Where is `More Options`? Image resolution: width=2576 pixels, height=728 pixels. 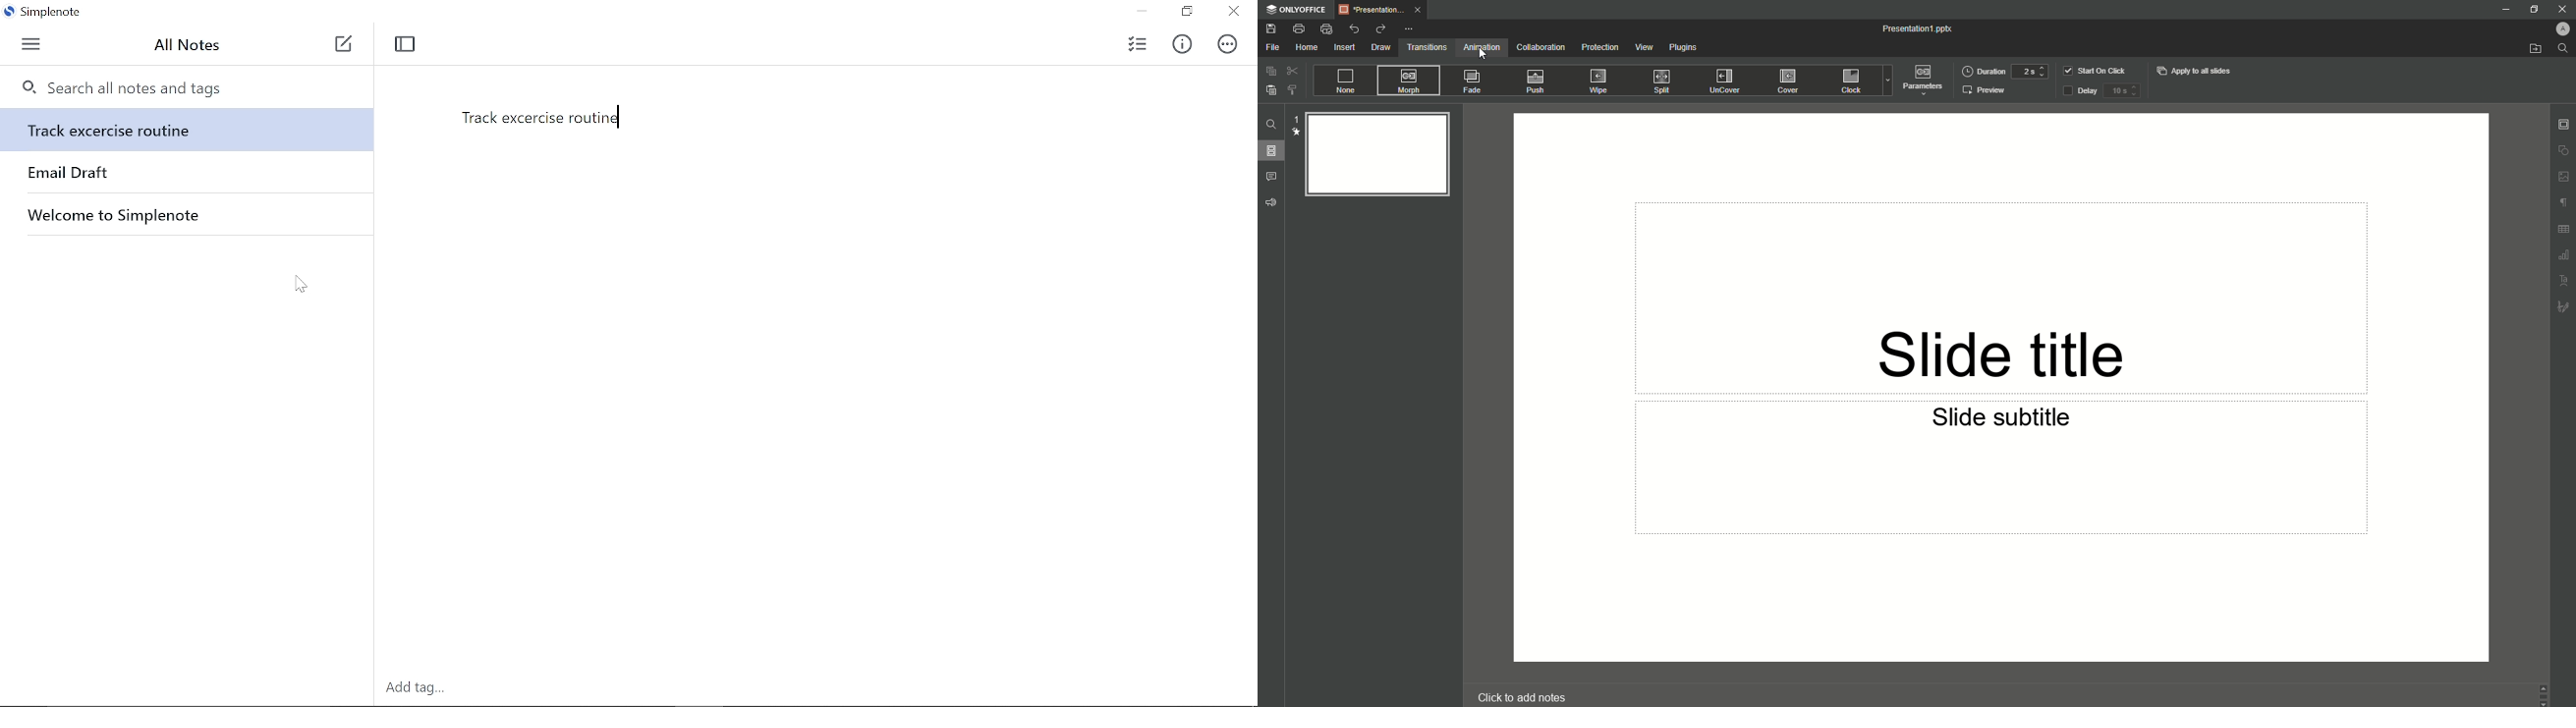
More Options is located at coordinates (1409, 30).